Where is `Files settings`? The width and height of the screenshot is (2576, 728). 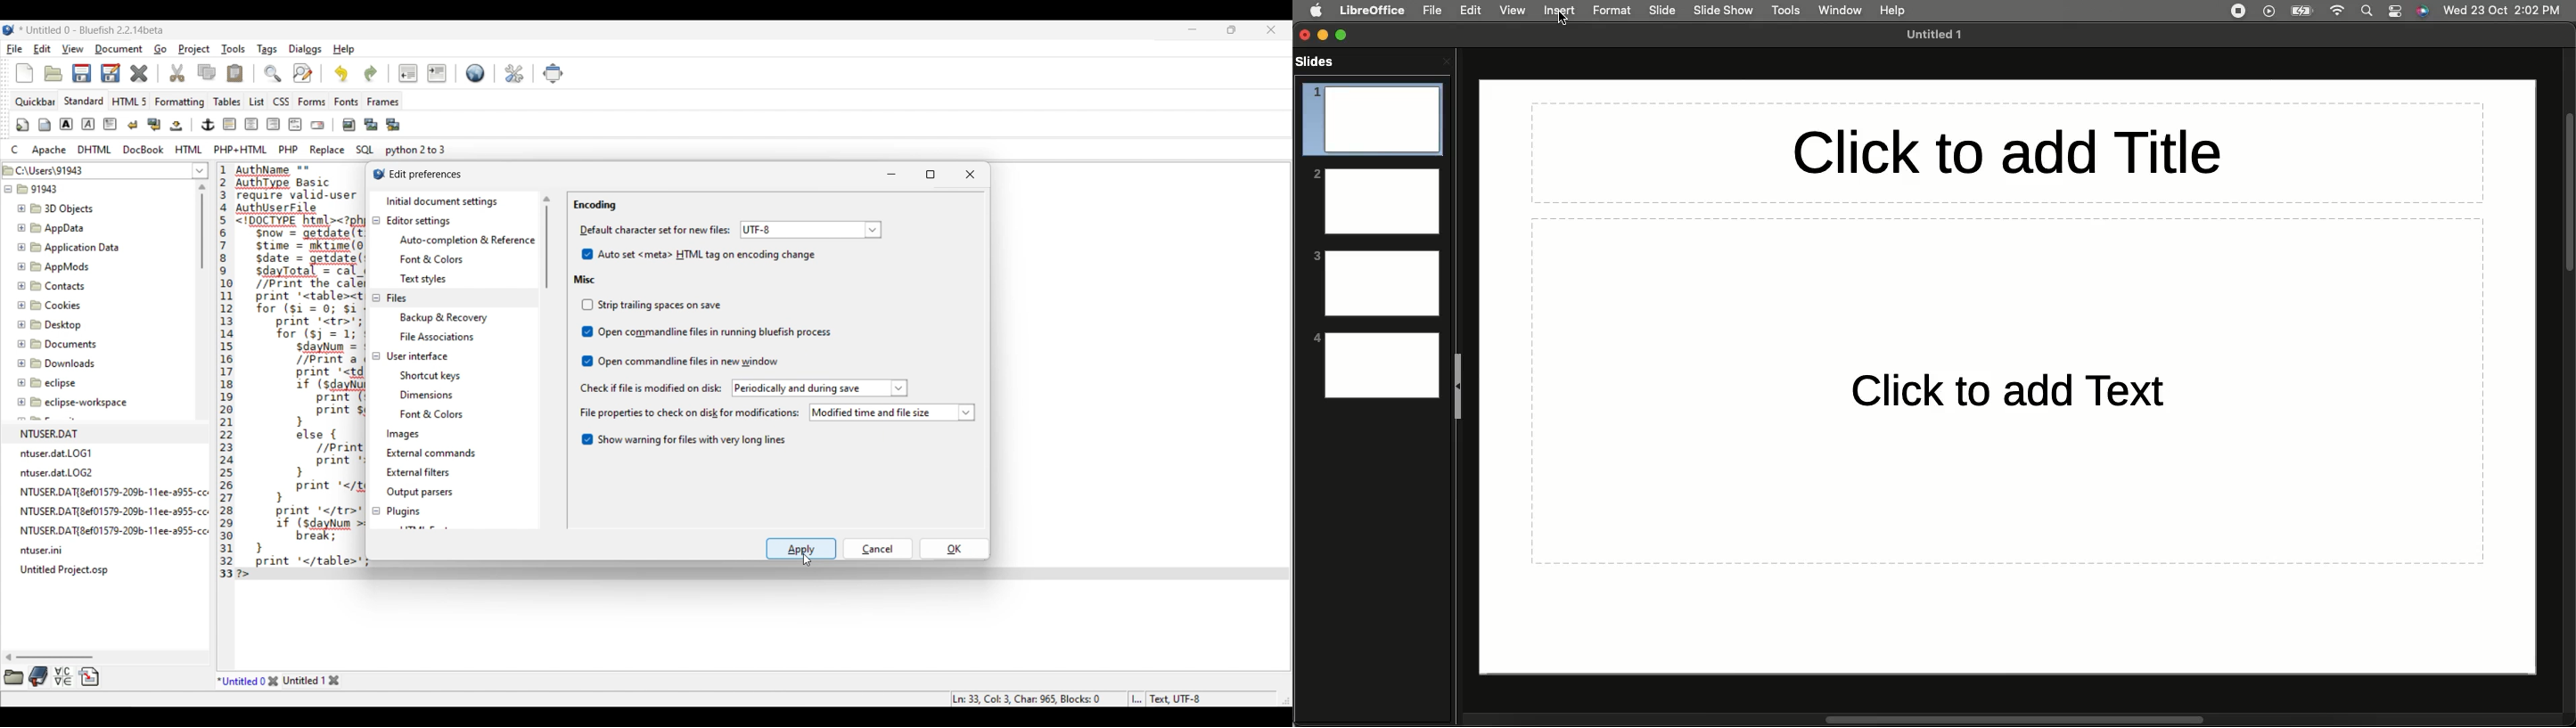 Files settings is located at coordinates (397, 298).